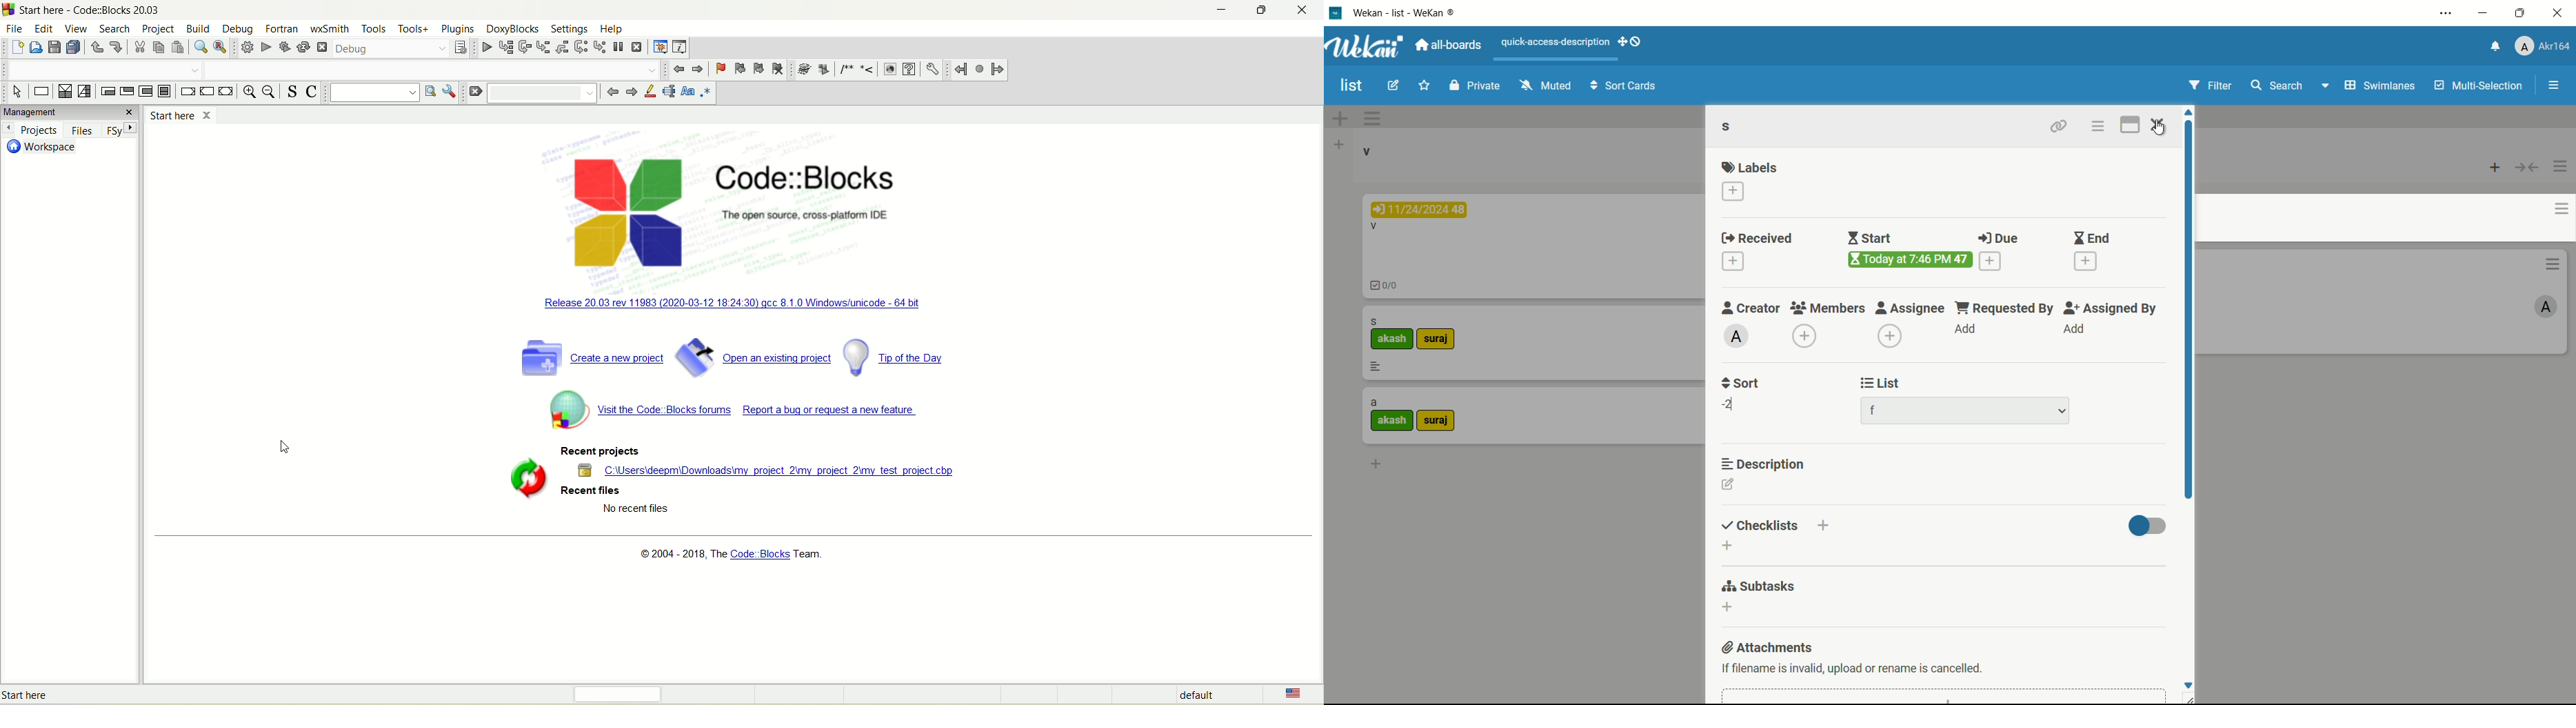 Image resolution: width=2576 pixels, height=728 pixels. Describe the element at coordinates (66, 90) in the screenshot. I see `decision` at that location.